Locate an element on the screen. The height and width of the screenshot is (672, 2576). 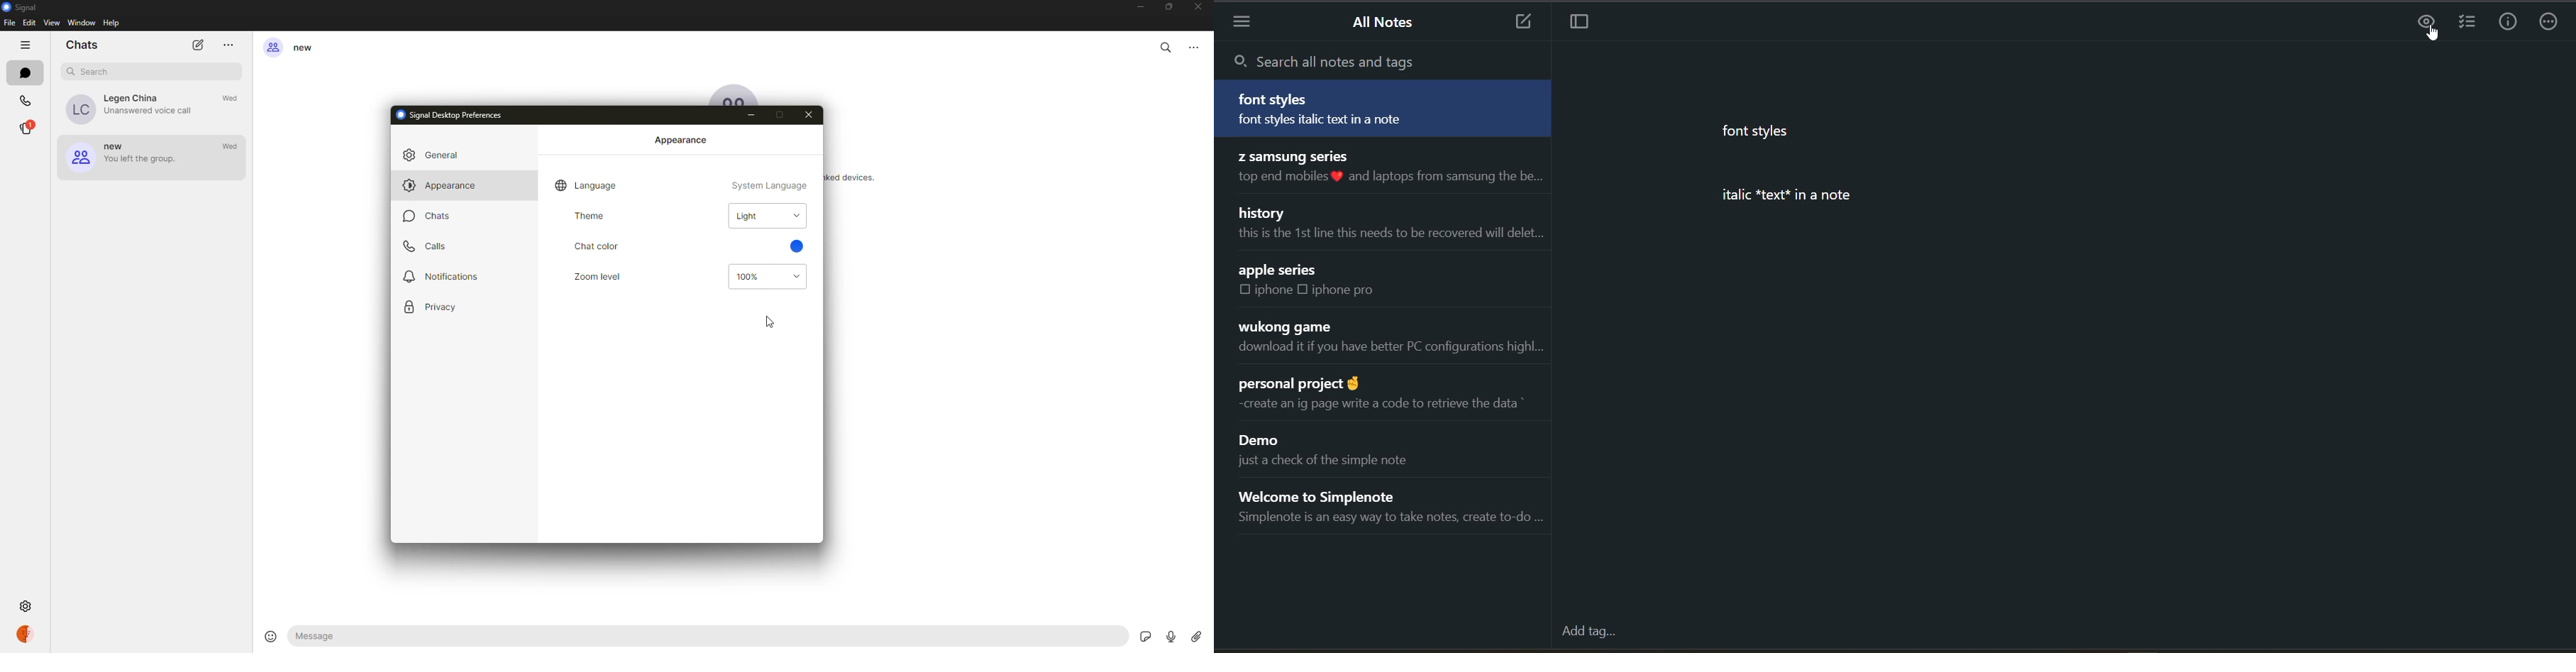
light theme selected is located at coordinates (768, 219).